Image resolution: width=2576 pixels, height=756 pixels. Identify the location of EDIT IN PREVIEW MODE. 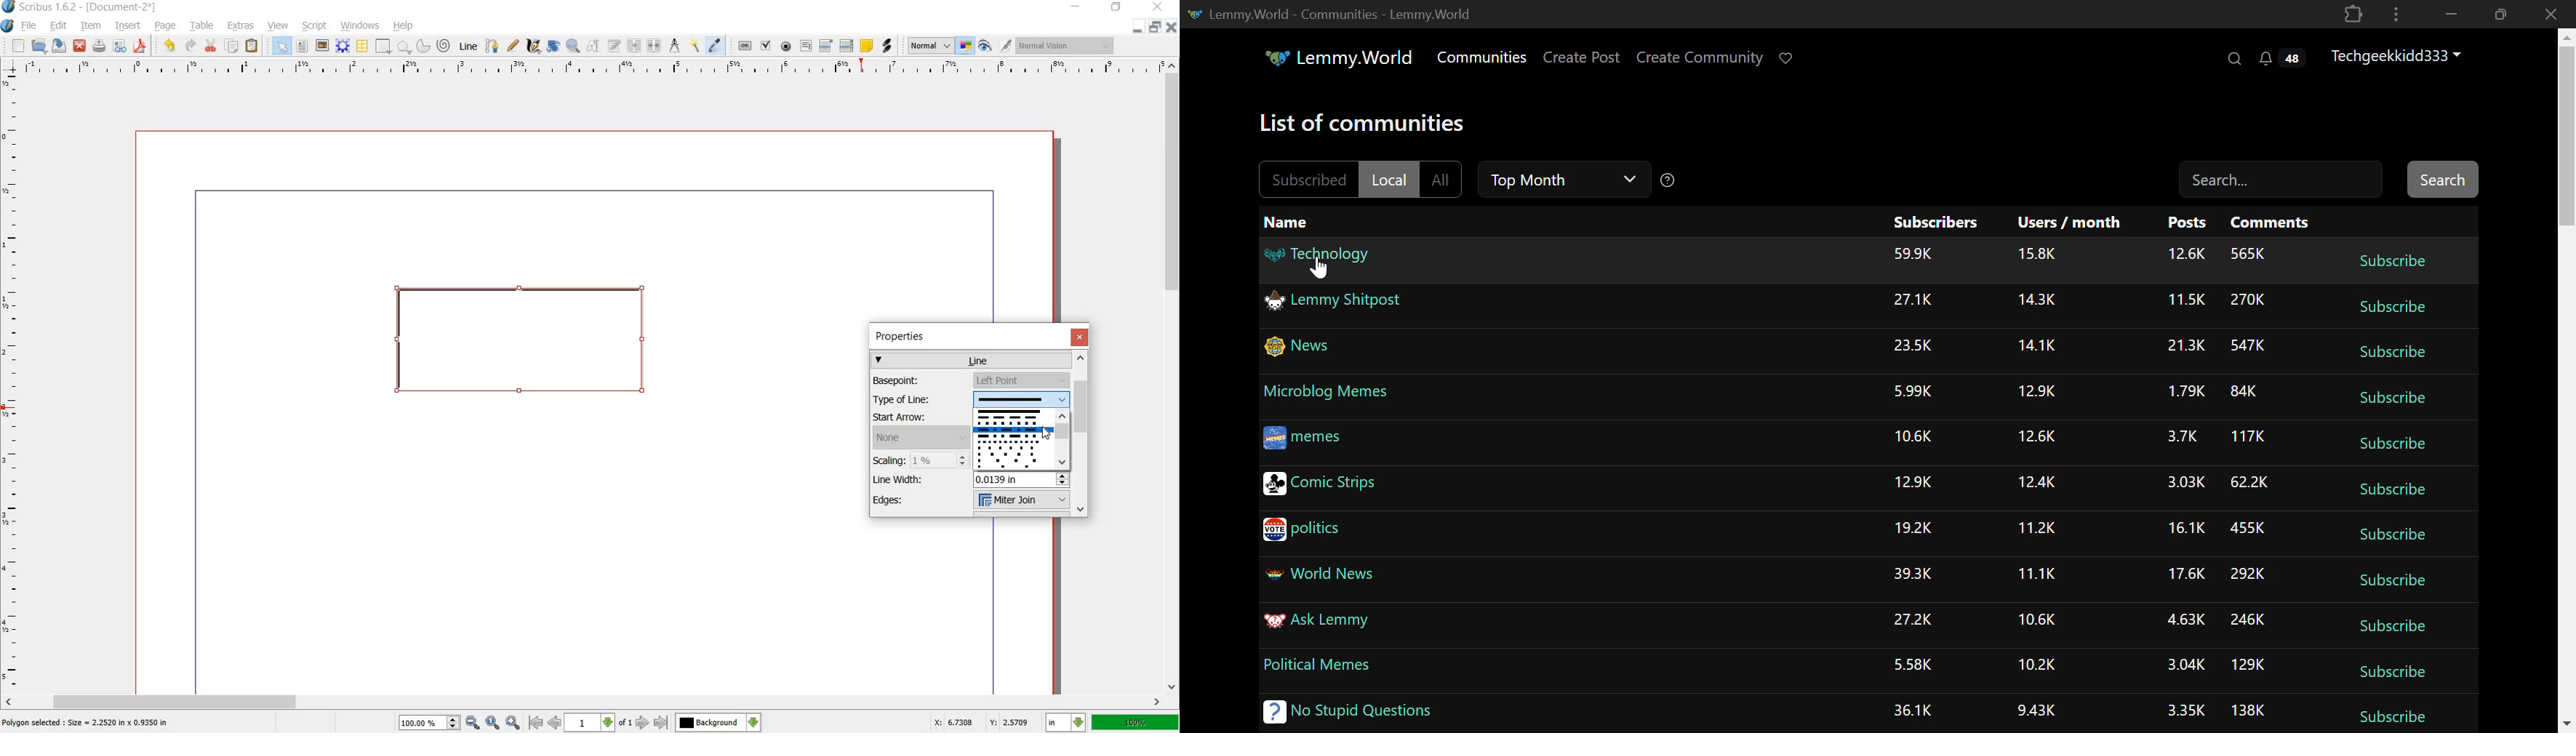
(1008, 46).